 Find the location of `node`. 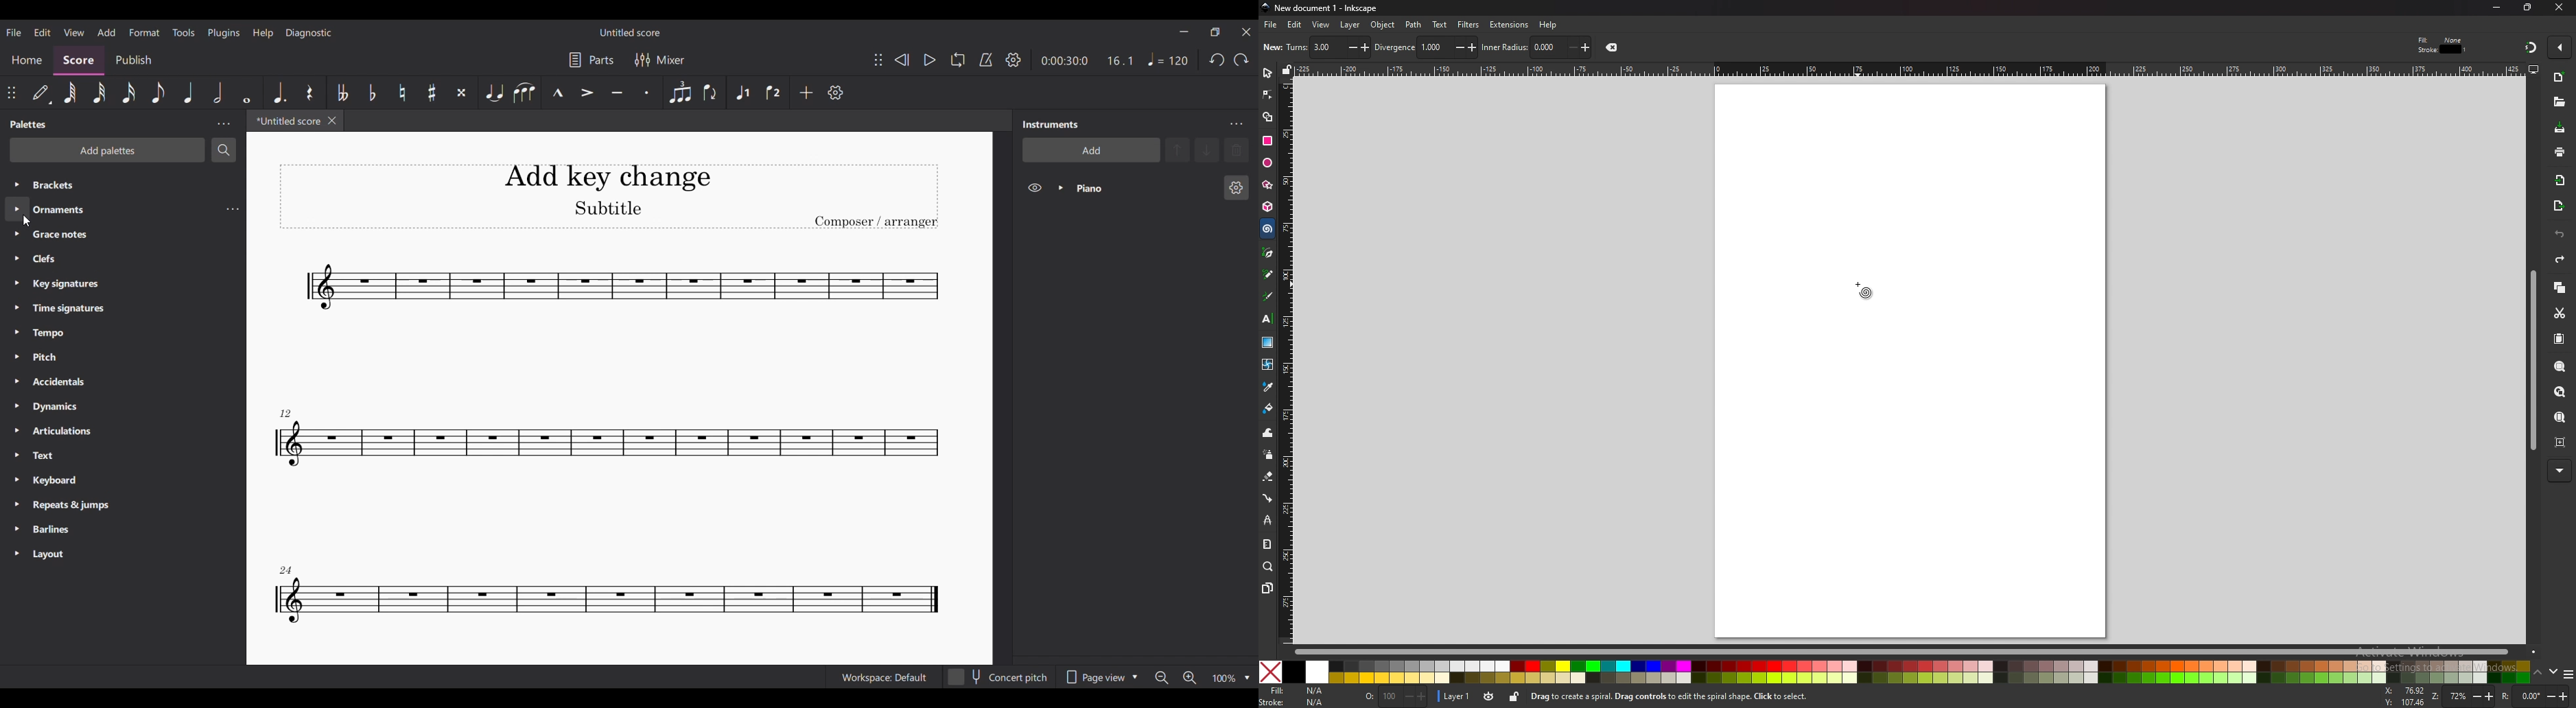

node is located at coordinates (1267, 95).